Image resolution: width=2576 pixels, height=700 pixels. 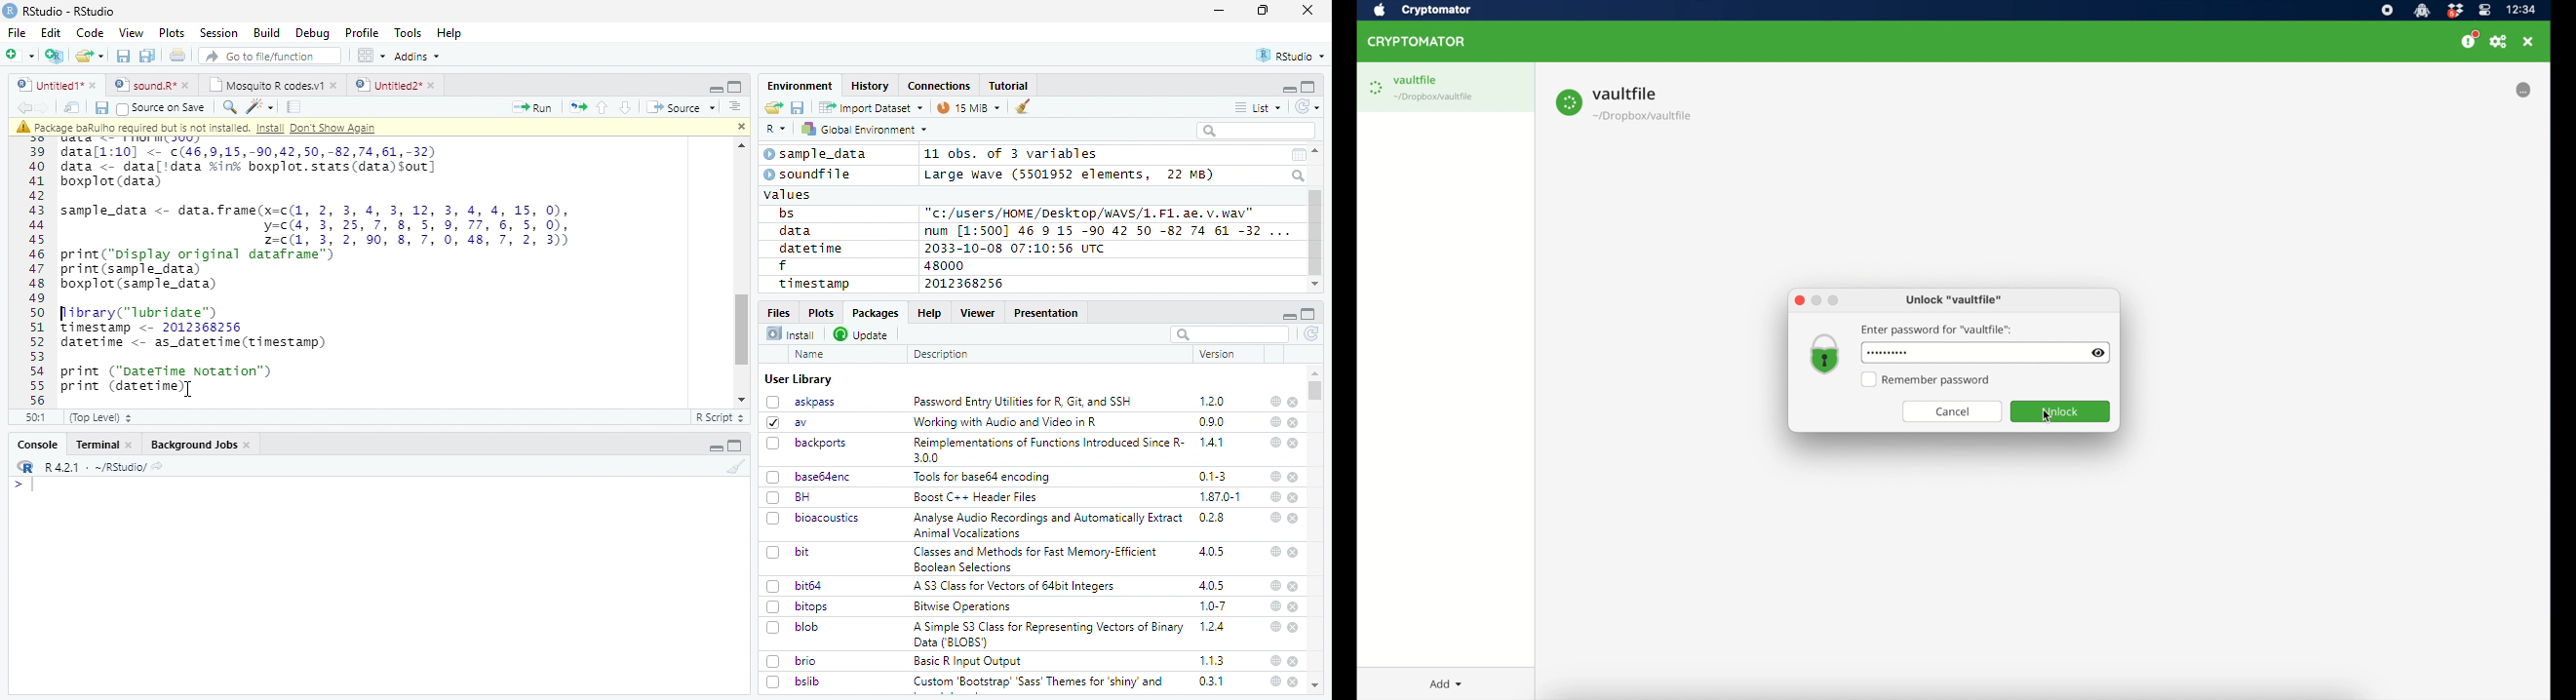 I want to click on bitops, so click(x=799, y=606).